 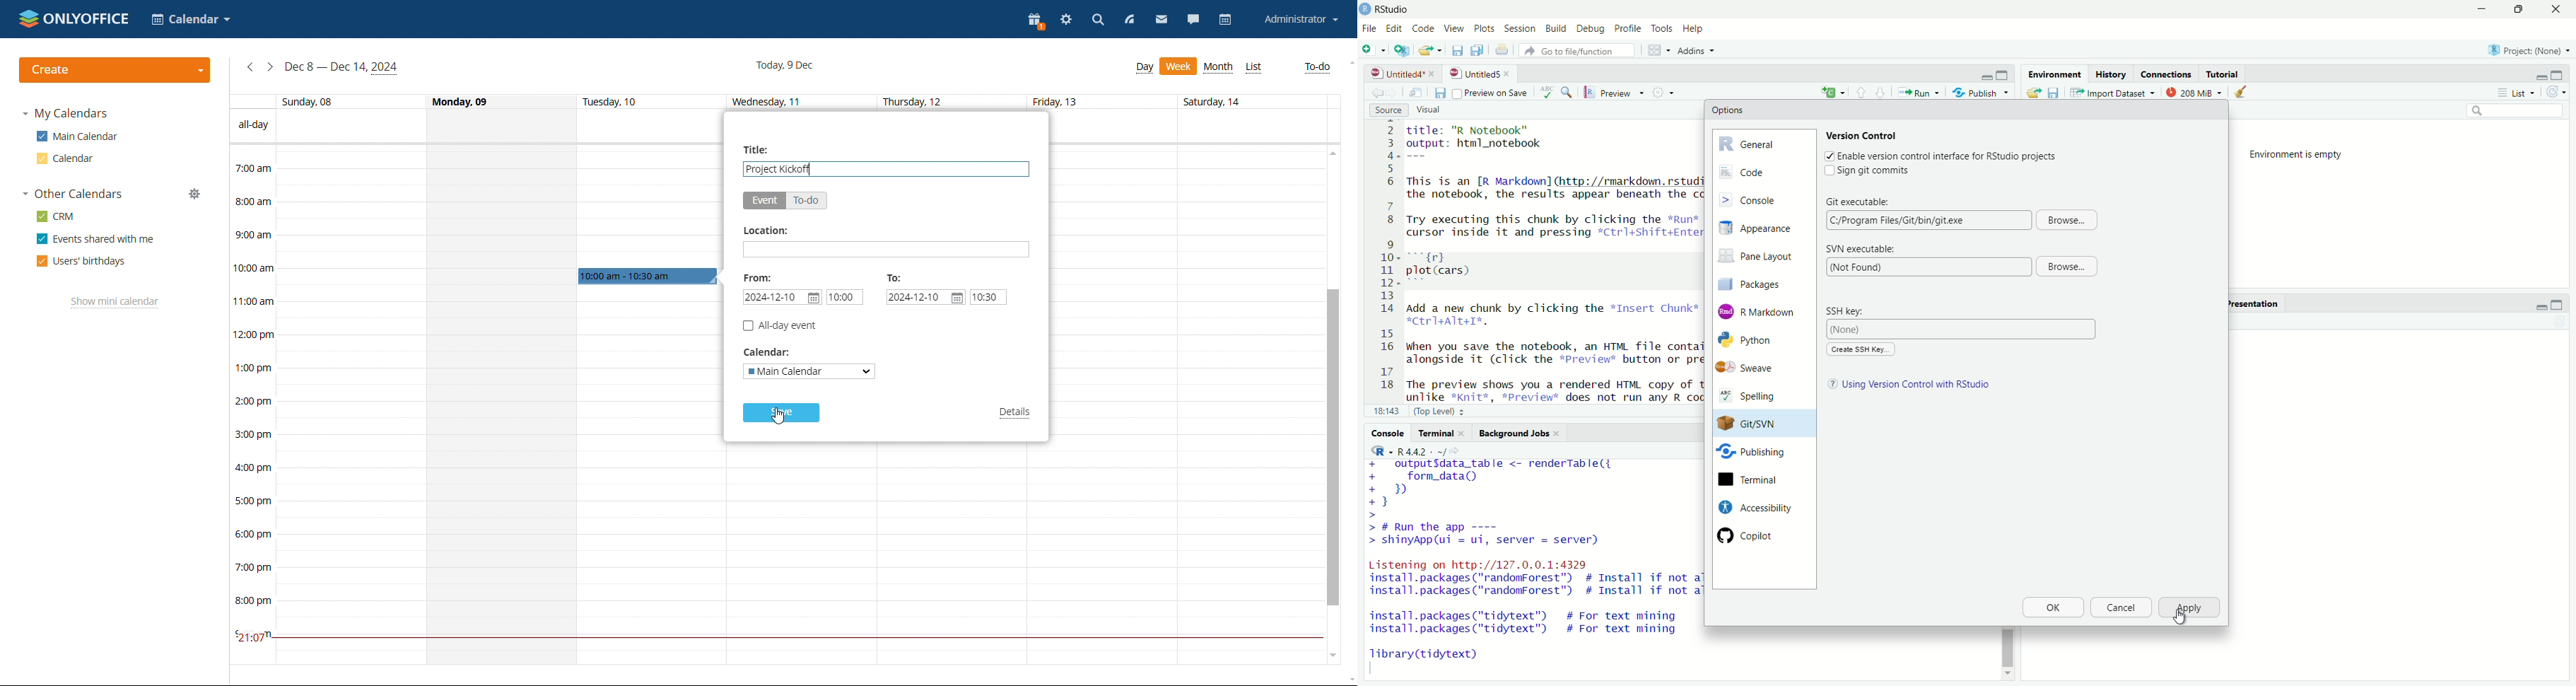 What do you see at coordinates (2007, 647) in the screenshot?
I see `vertical scrollbar` at bounding box center [2007, 647].